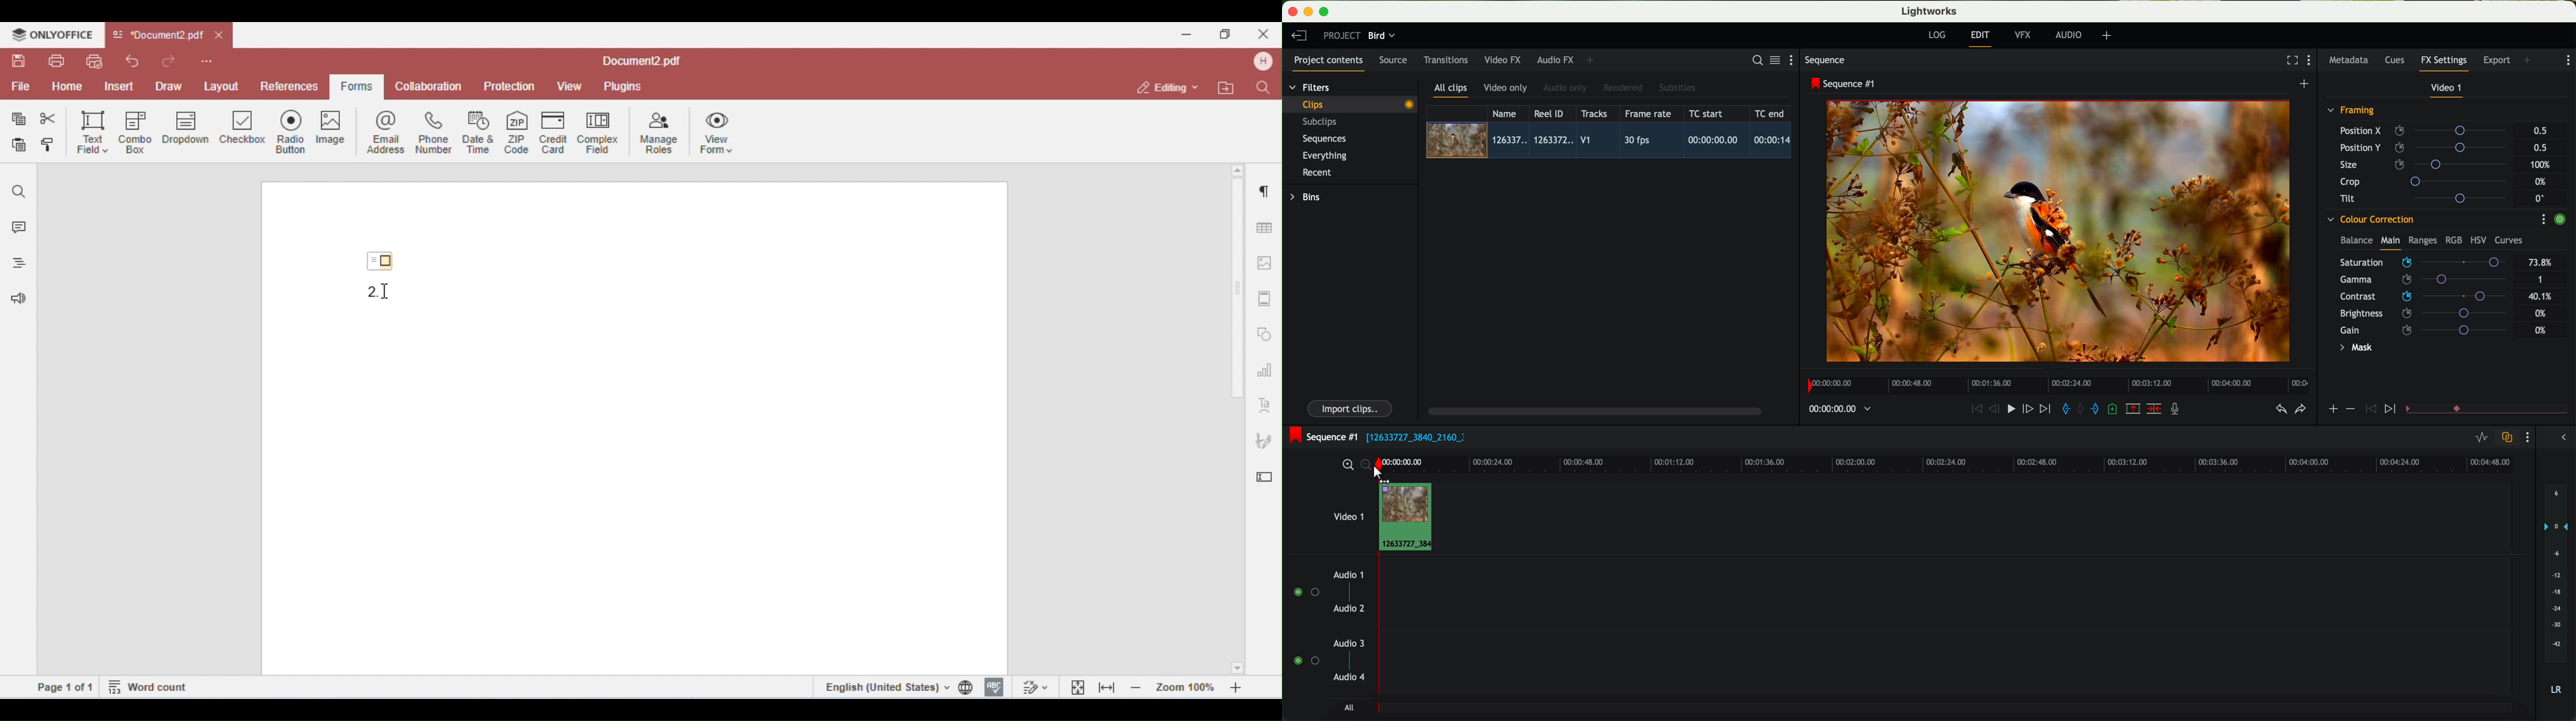 The height and width of the screenshot is (728, 2576). What do you see at coordinates (1329, 64) in the screenshot?
I see `project contents` at bounding box center [1329, 64].